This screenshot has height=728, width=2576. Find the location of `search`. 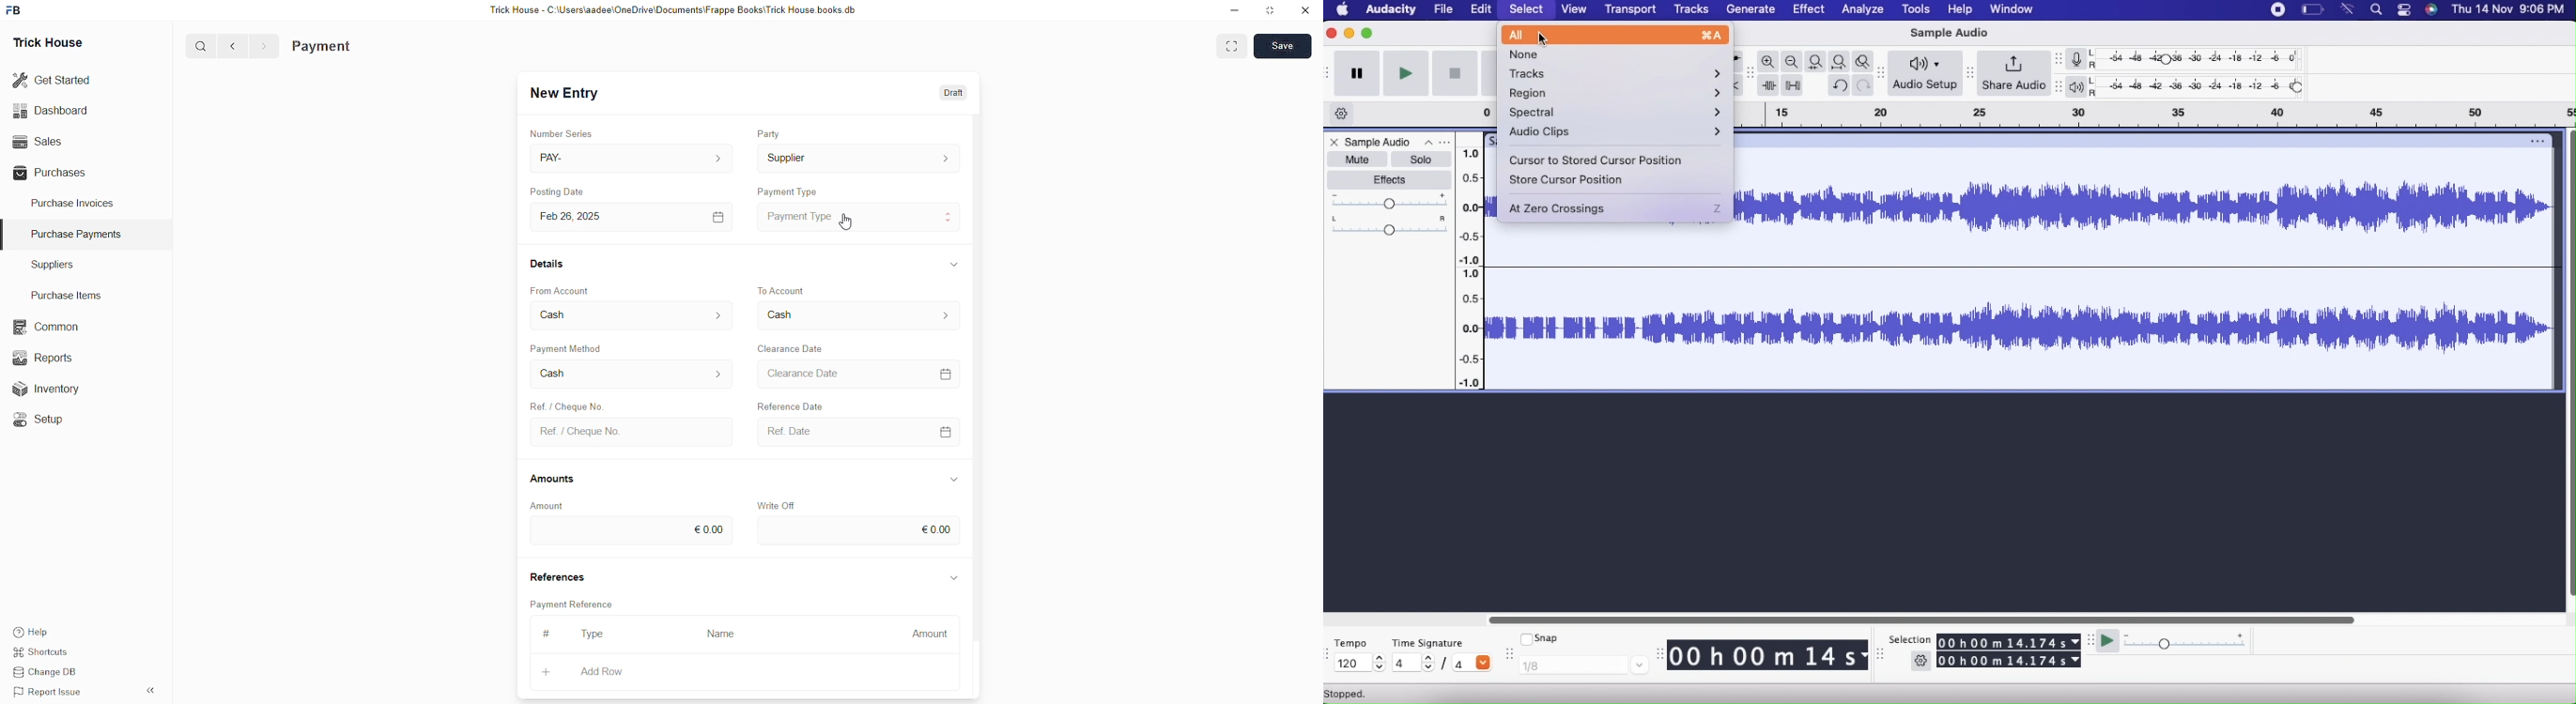

search is located at coordinates (202, 46).